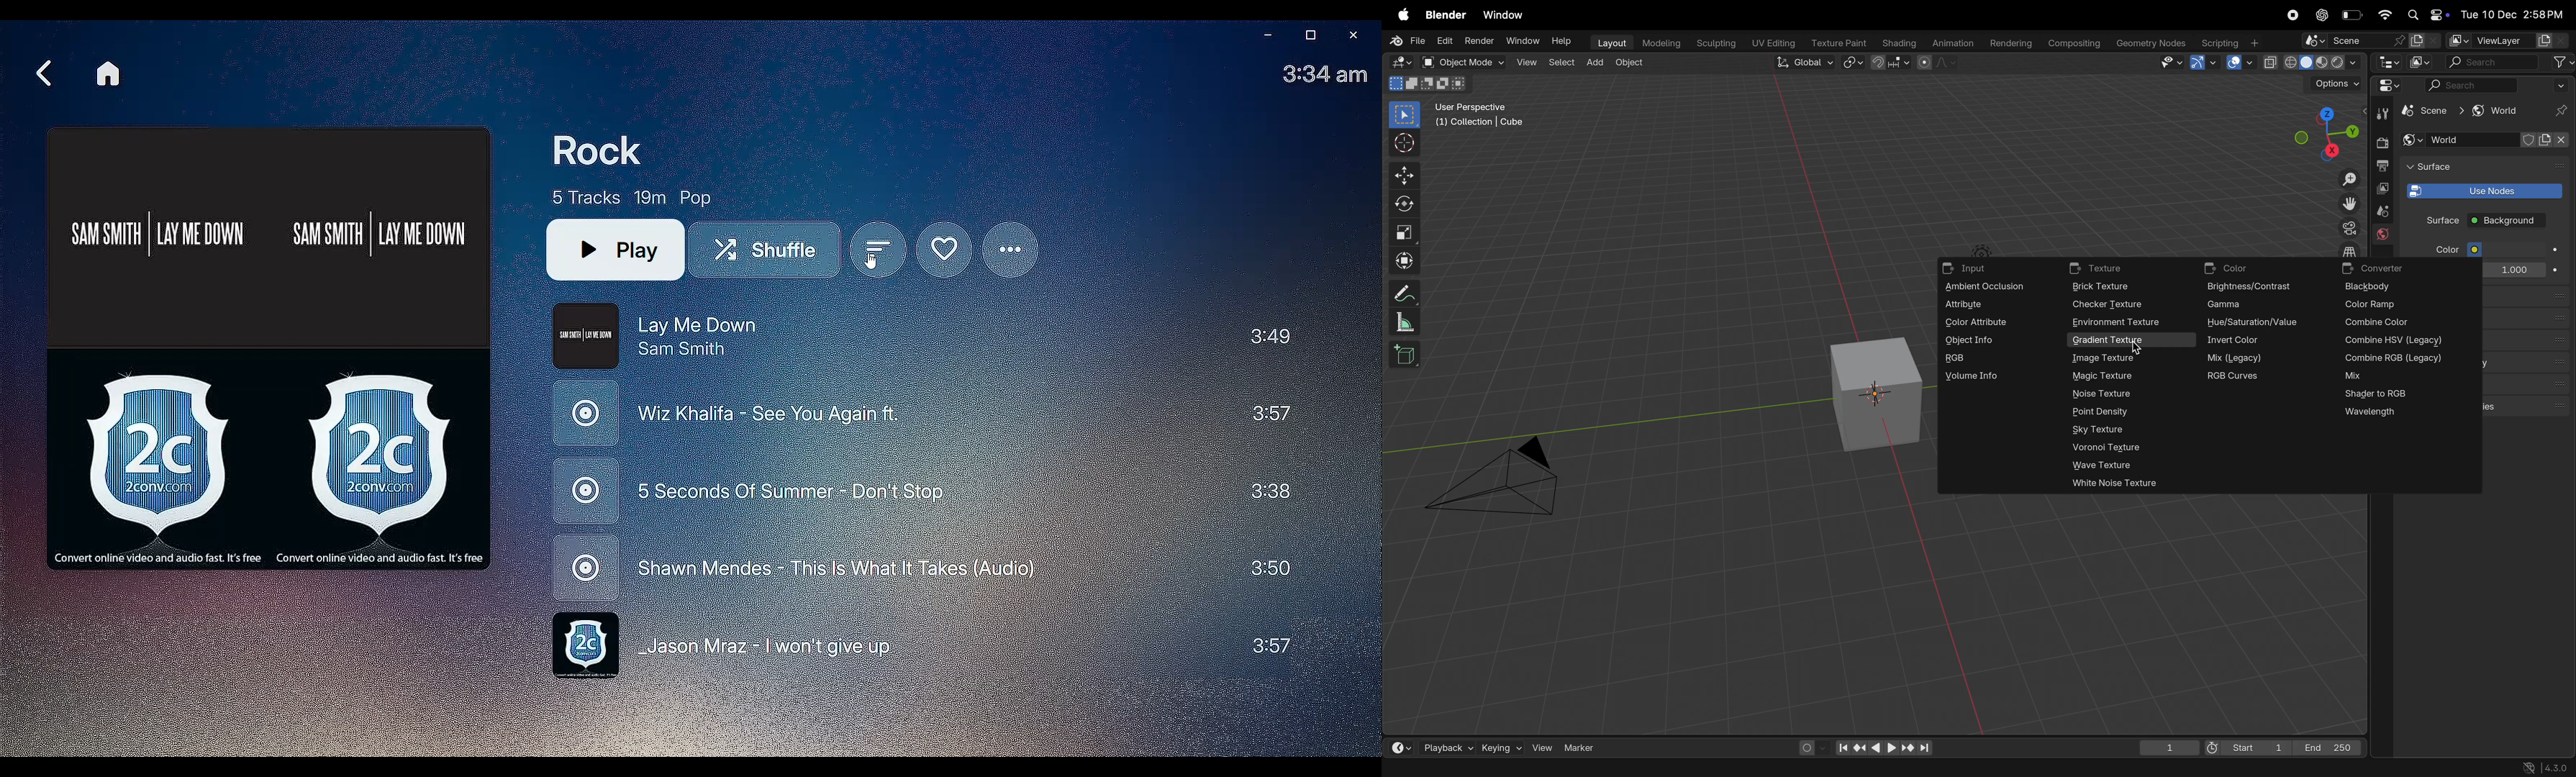 This screenshot has width=2576, height=784. I want to click on object mode, so click(1462, 62).